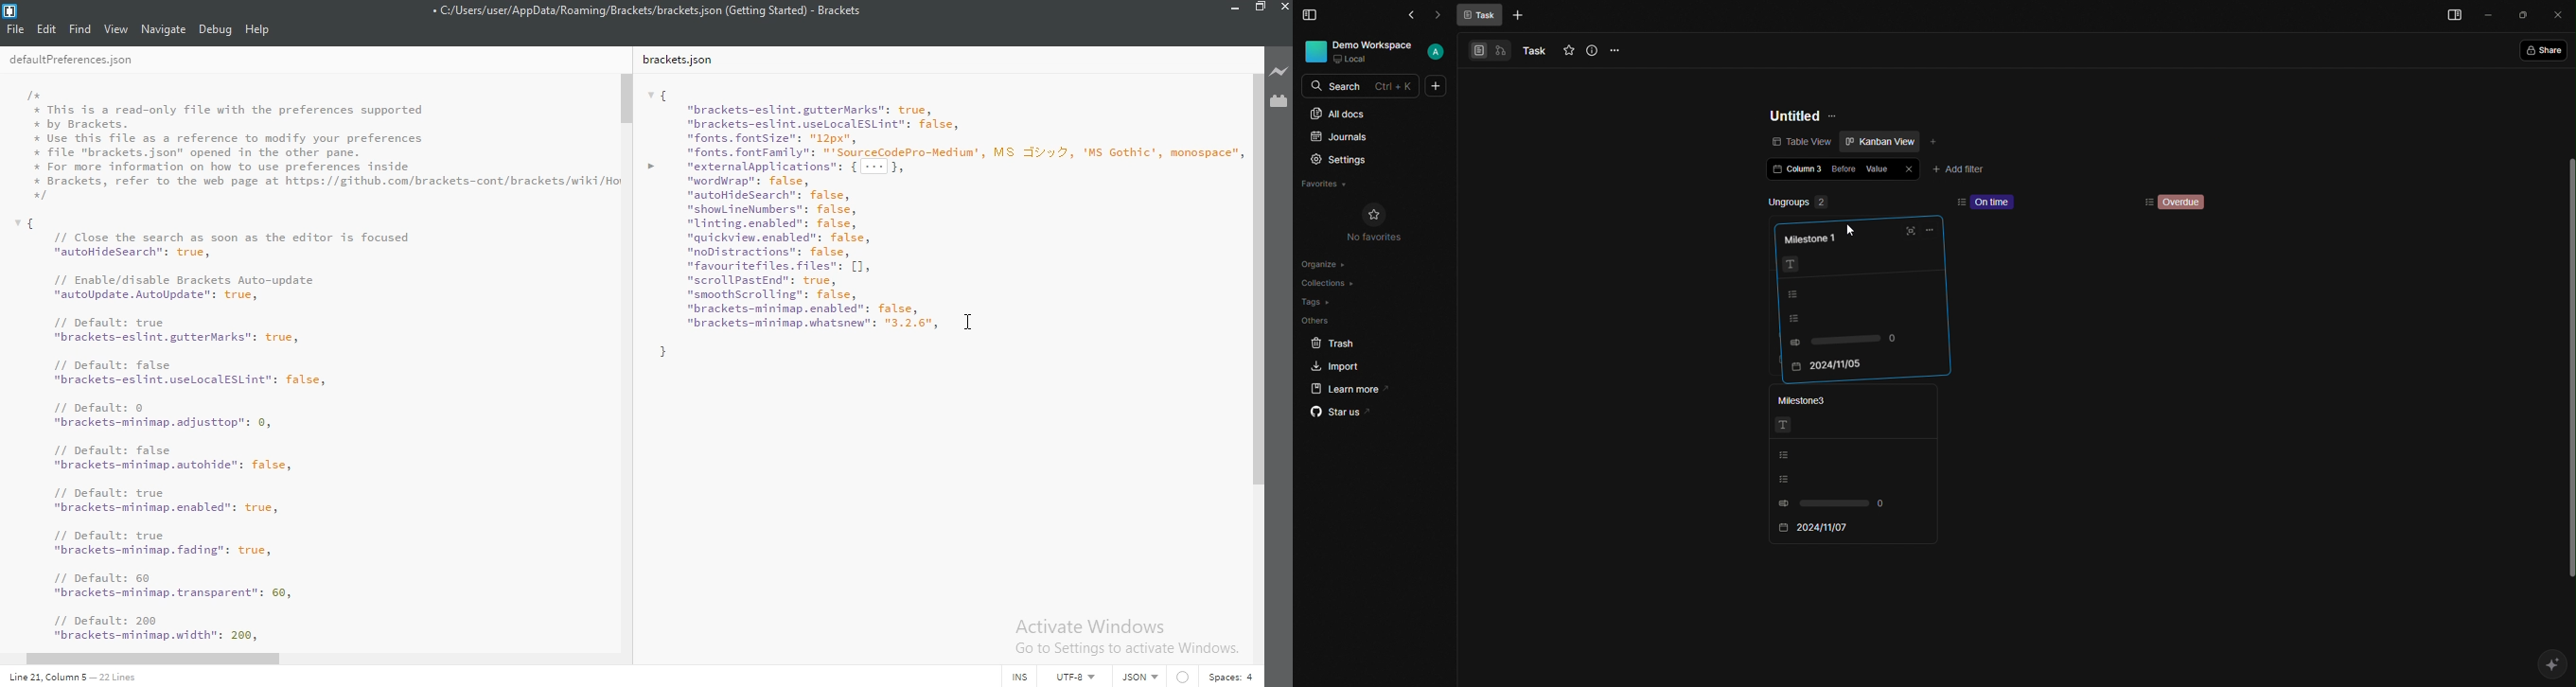 The width and height of the screenshot is (2576, 700). I want to click on File, so click(17, 28).